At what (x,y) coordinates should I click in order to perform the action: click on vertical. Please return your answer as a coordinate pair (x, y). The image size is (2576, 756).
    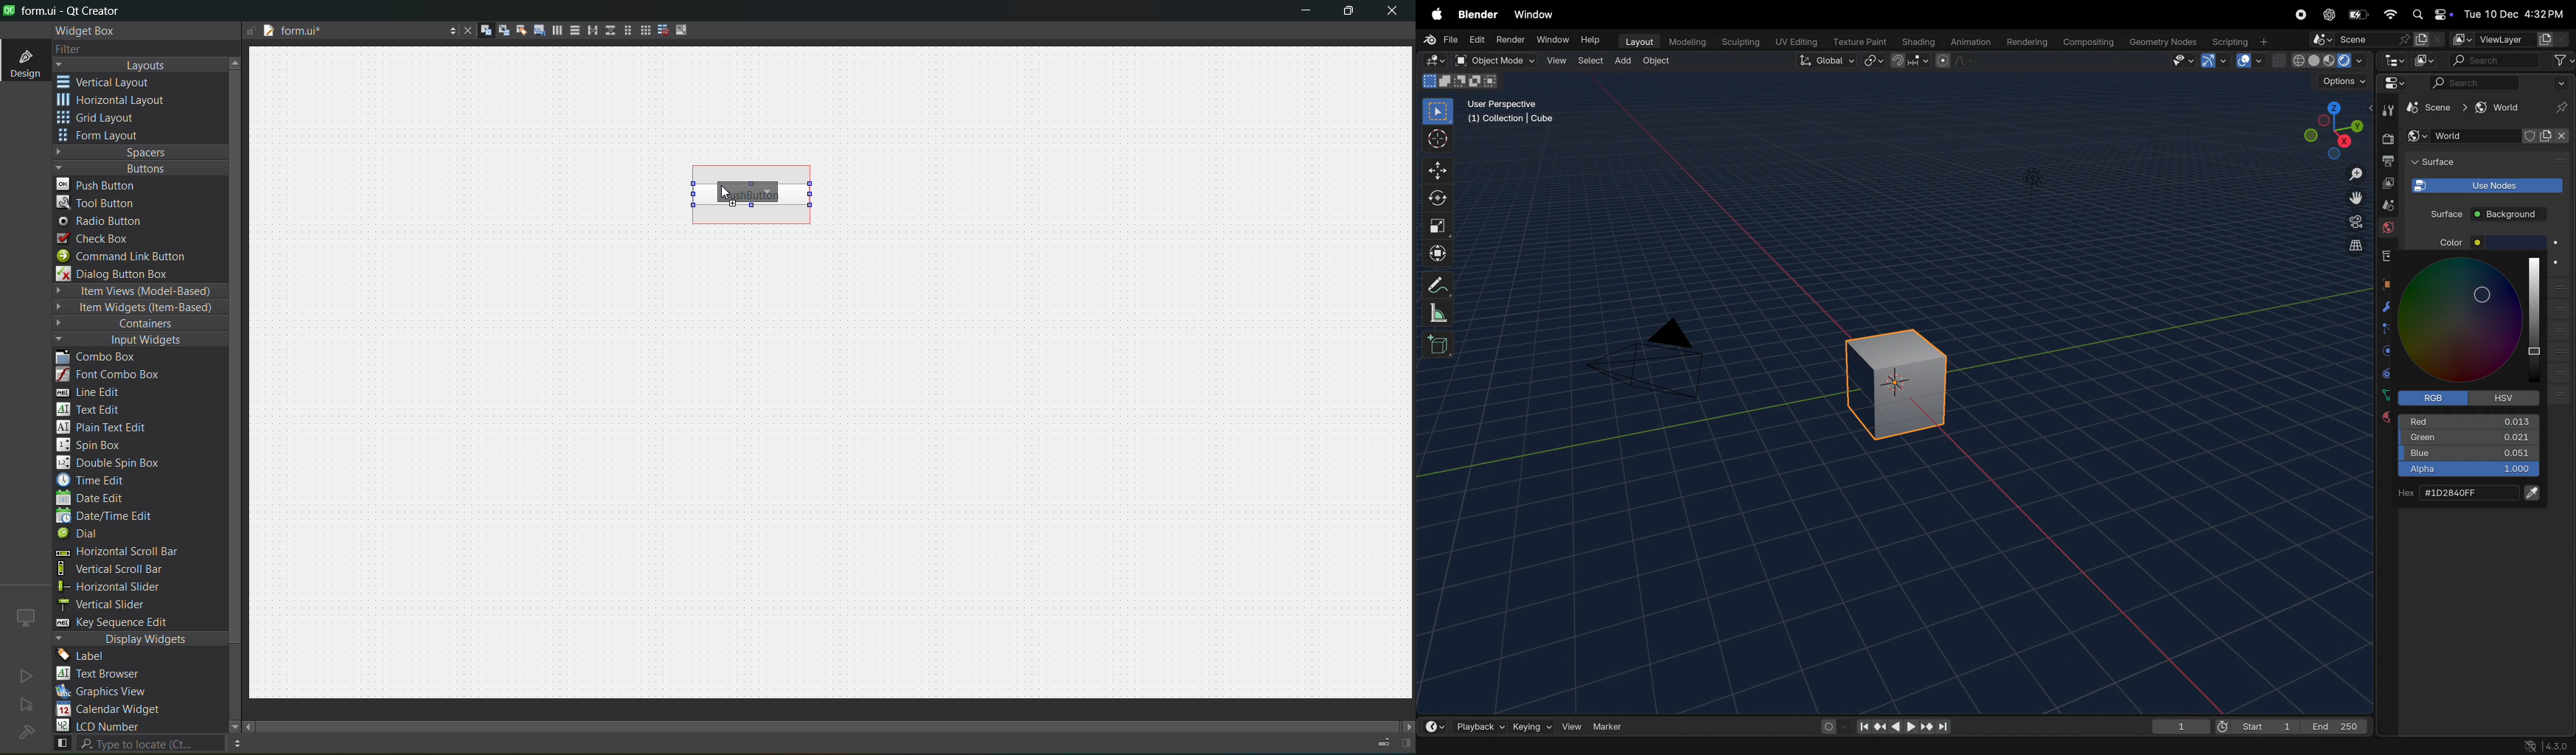
    Looking at the image, I should click on (114, 83).